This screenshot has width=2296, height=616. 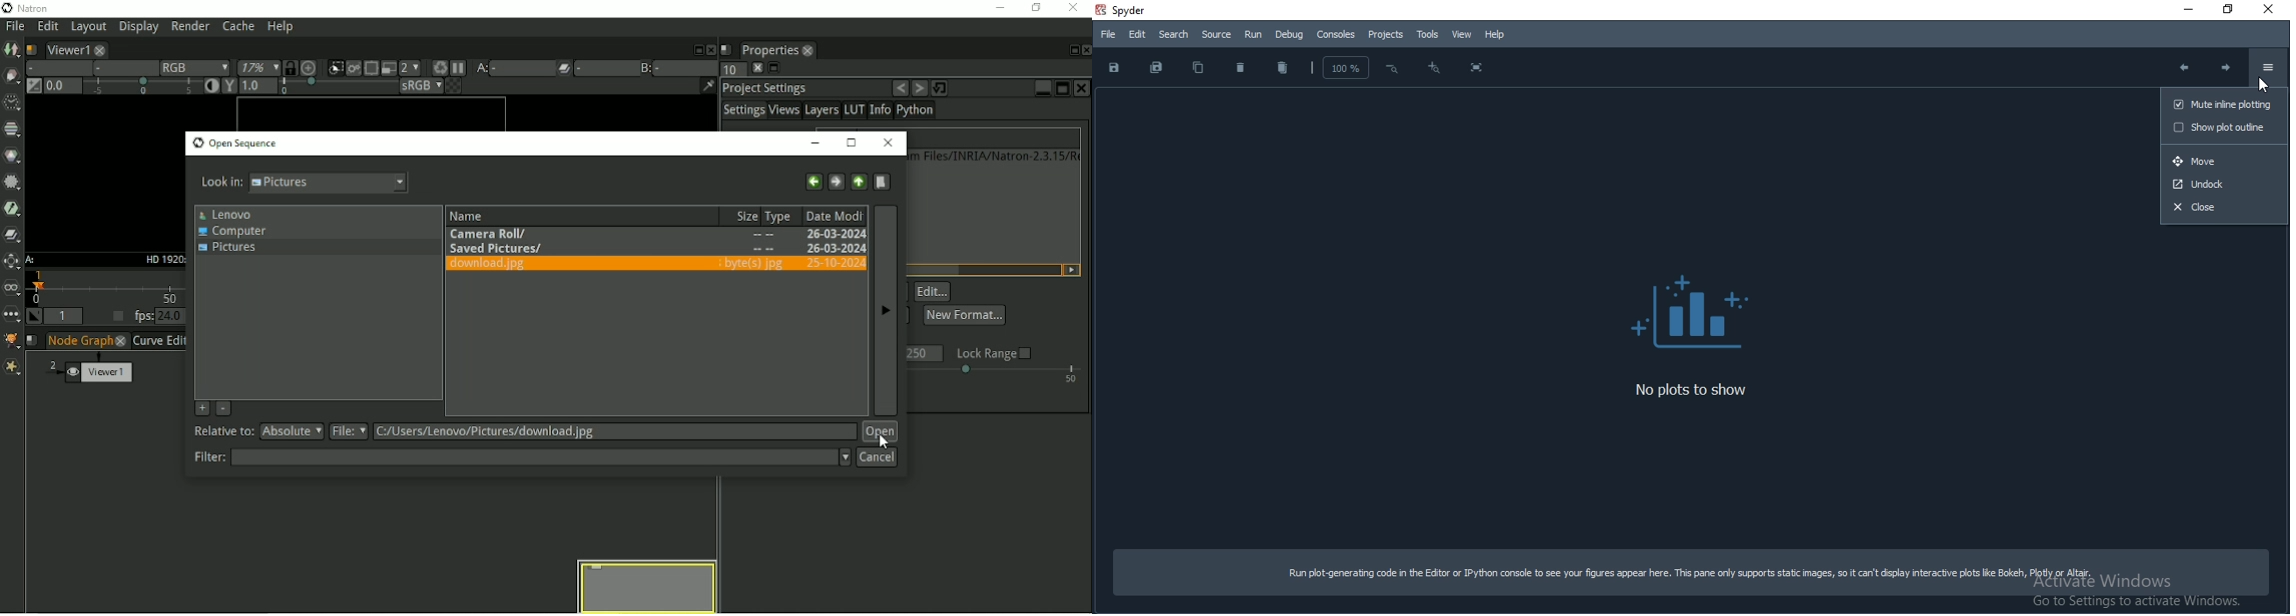 I want to click on Next plot, so click(x=2228, y=70).